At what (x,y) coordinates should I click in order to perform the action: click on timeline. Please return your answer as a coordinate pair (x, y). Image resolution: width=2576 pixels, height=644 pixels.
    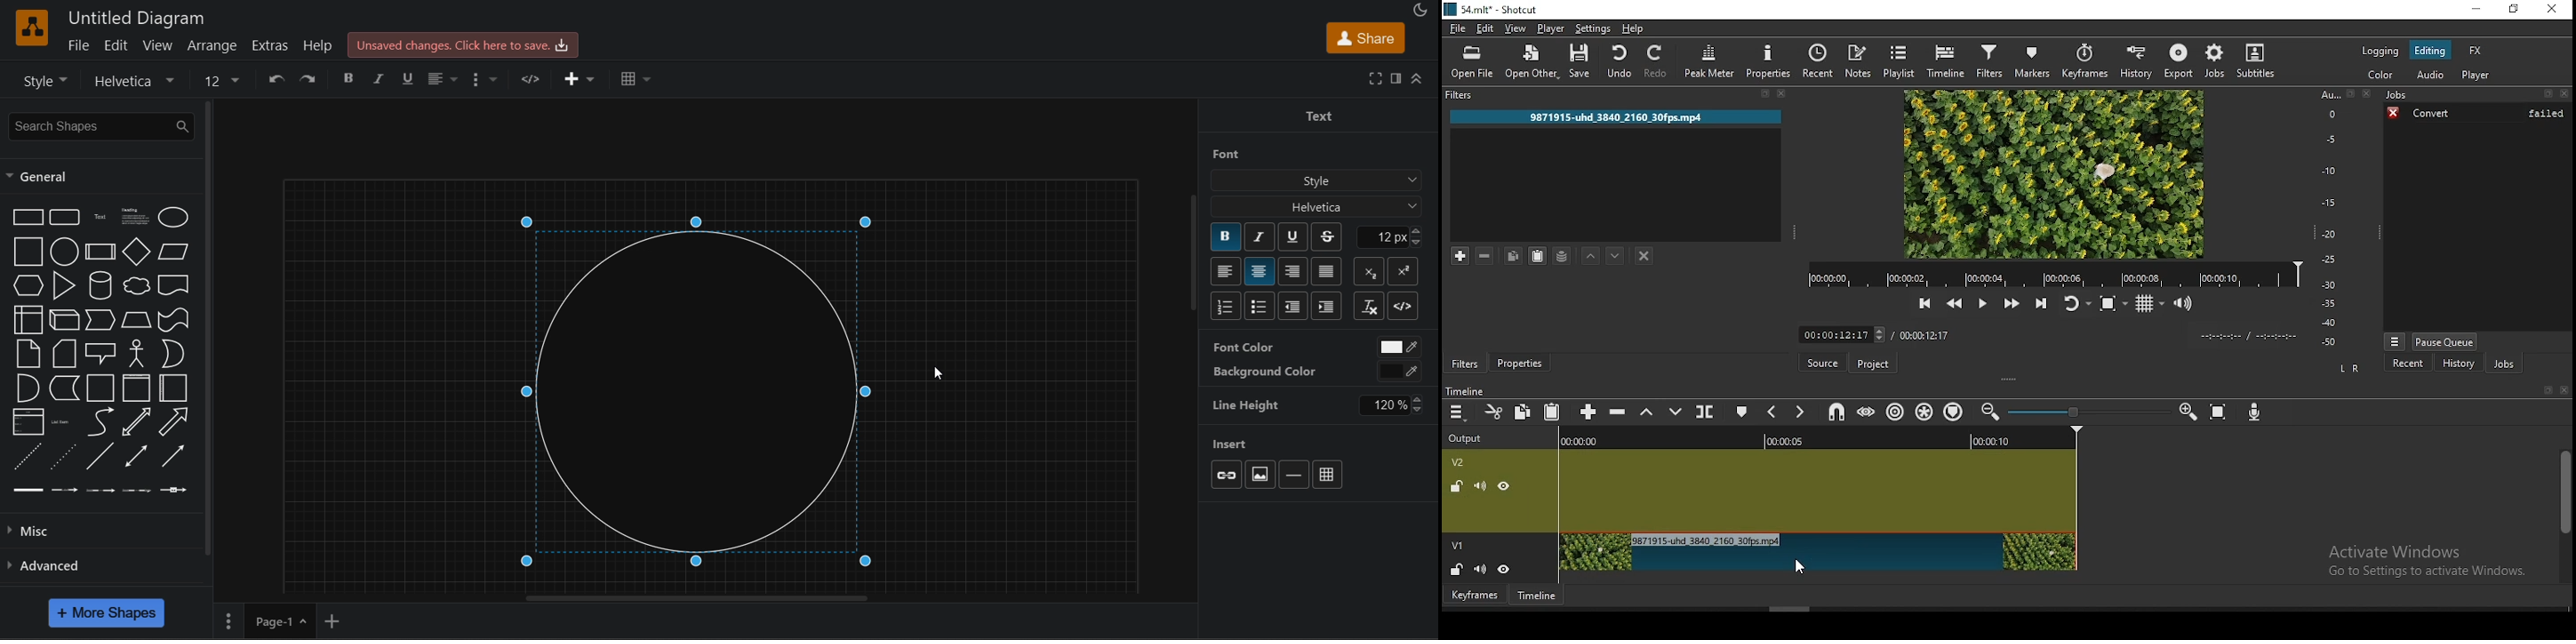
    Looking at the image, I should click on (1820, 438).